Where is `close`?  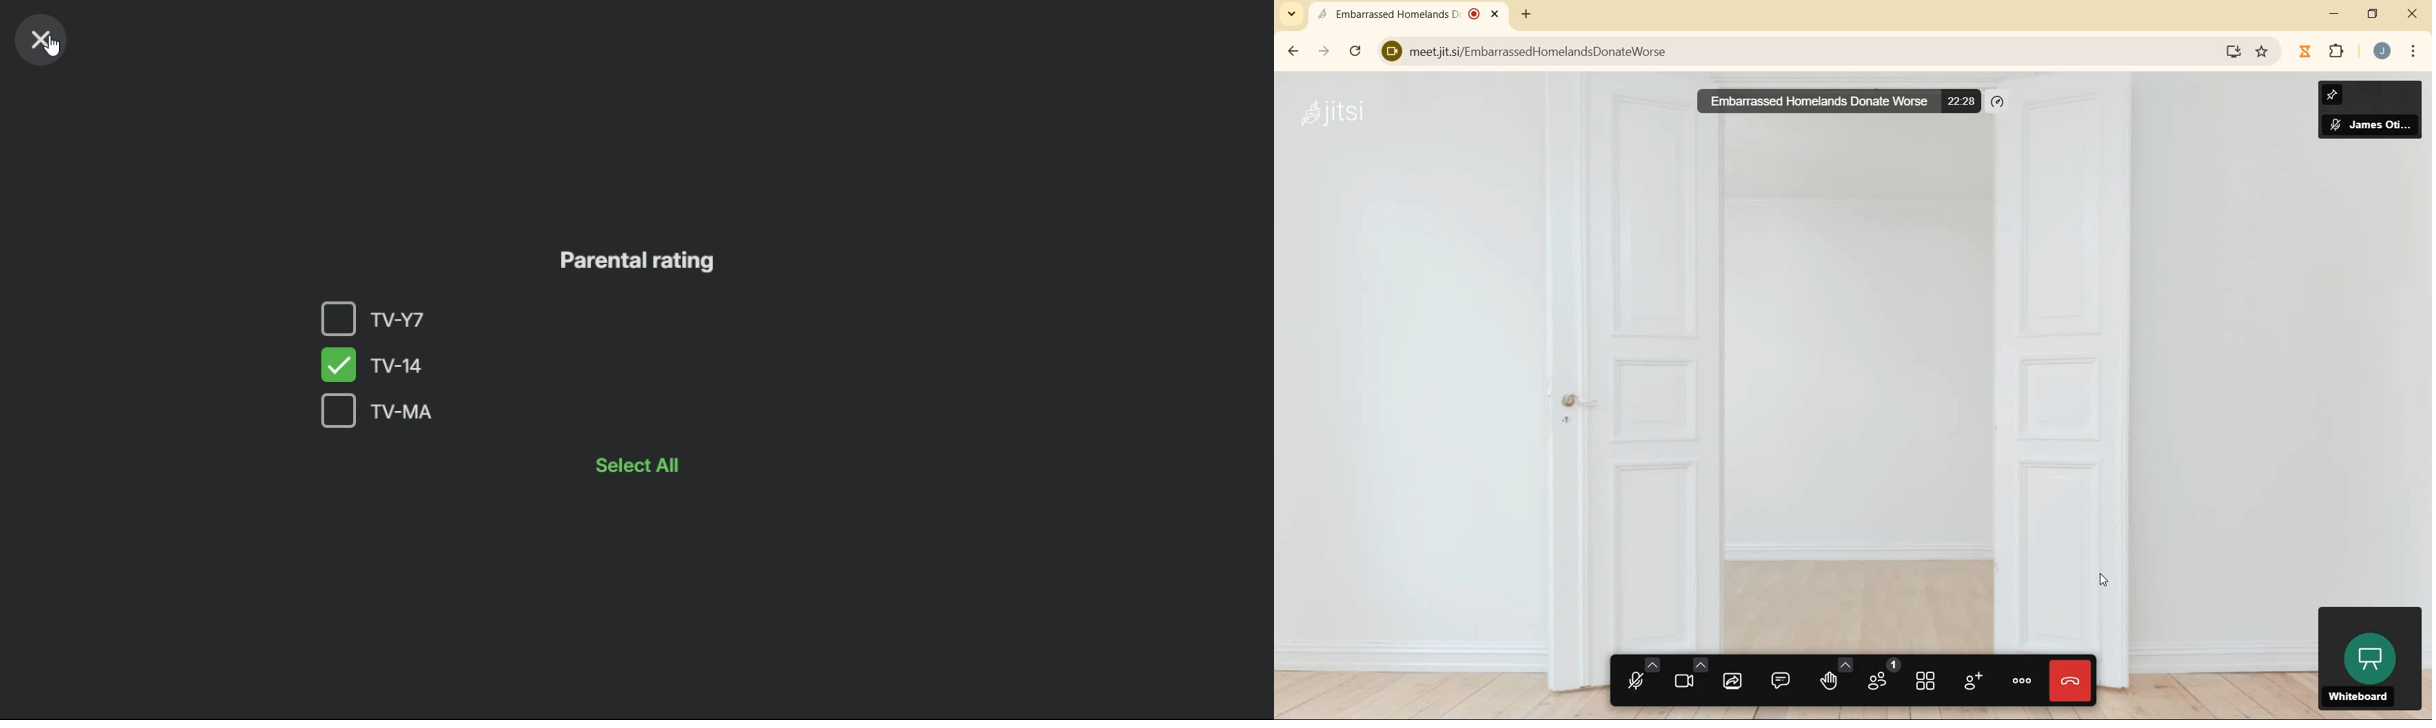 close is located at coordinates (2412, 14).